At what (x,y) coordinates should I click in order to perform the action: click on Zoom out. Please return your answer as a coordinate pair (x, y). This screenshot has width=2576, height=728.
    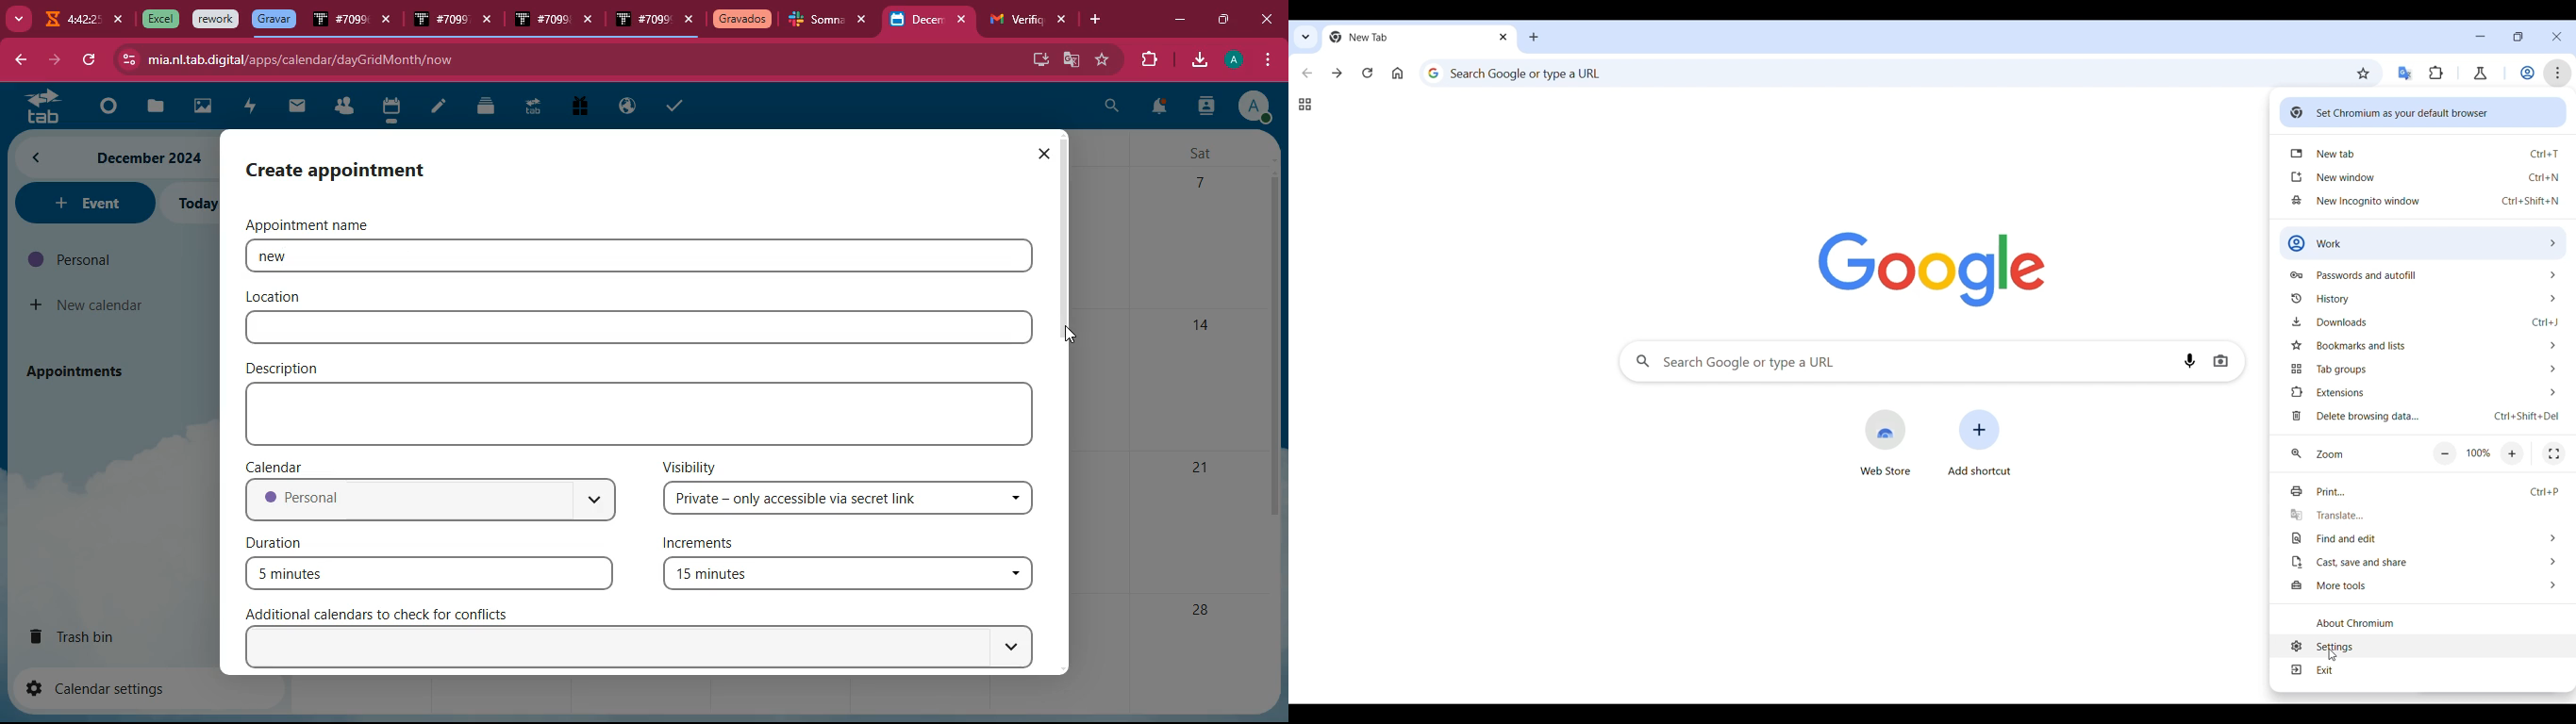
    Looking at the image, I should click on (2446, 454).